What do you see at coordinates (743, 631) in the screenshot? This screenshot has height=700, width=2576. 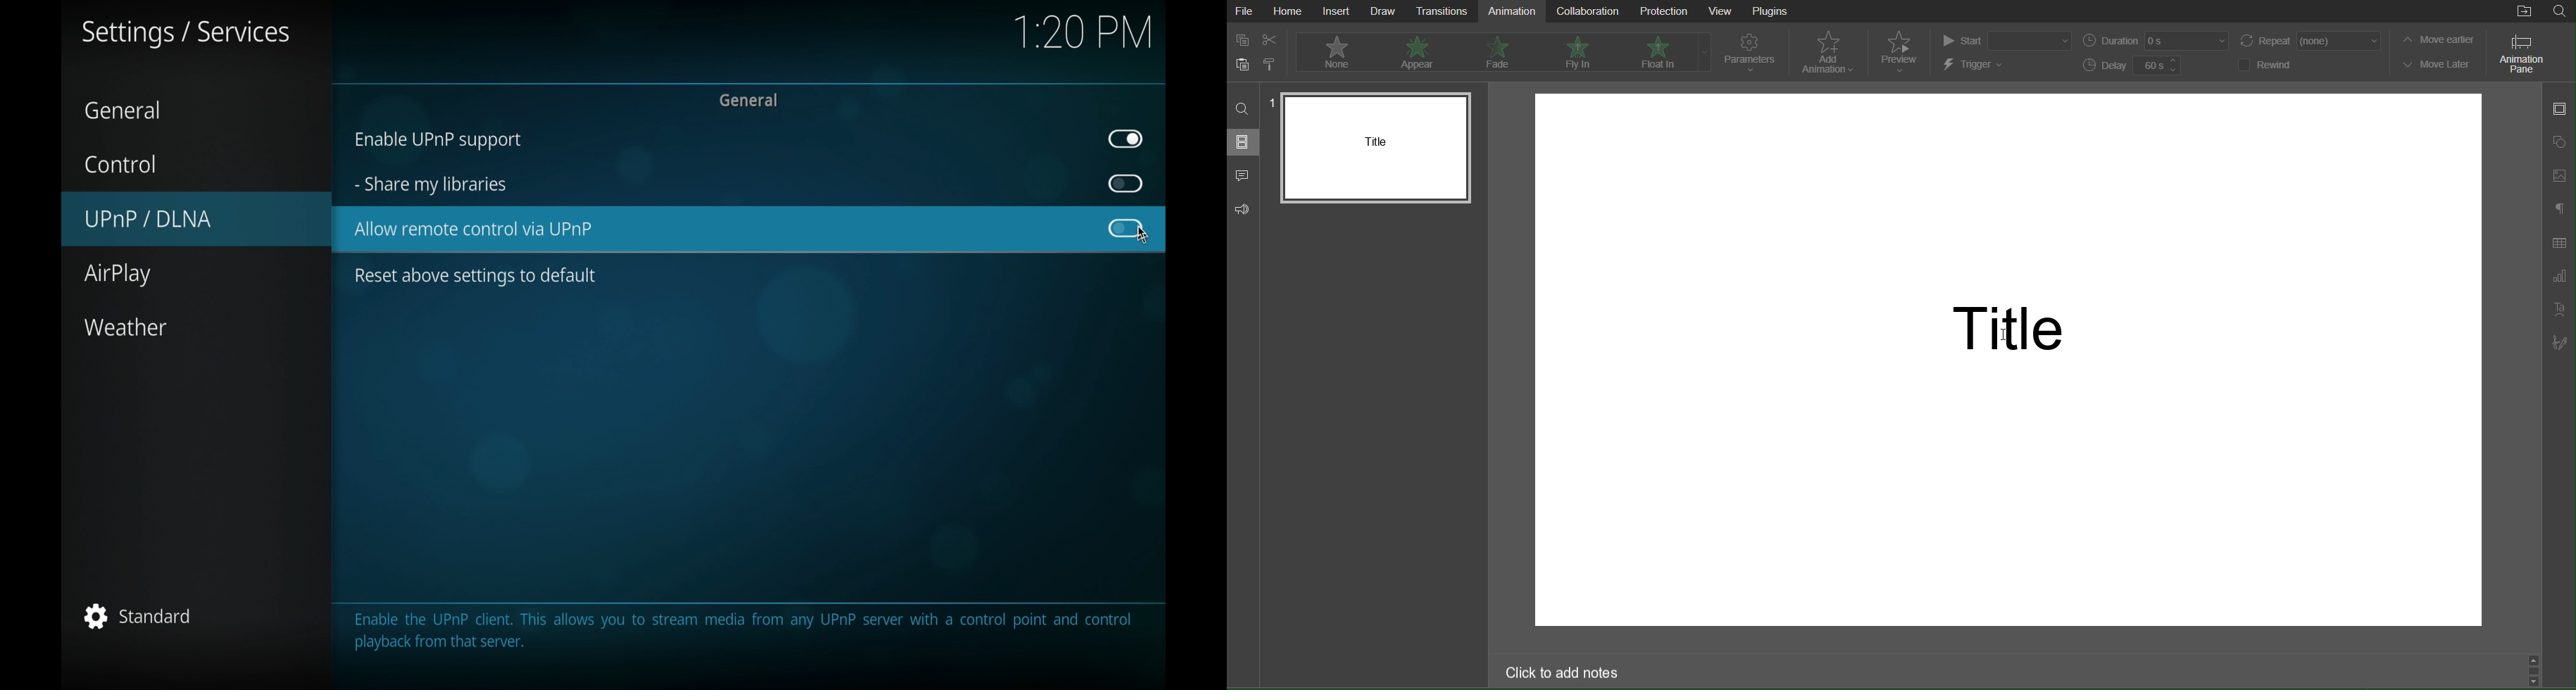 I see `info` at bounding box center [743, 631].